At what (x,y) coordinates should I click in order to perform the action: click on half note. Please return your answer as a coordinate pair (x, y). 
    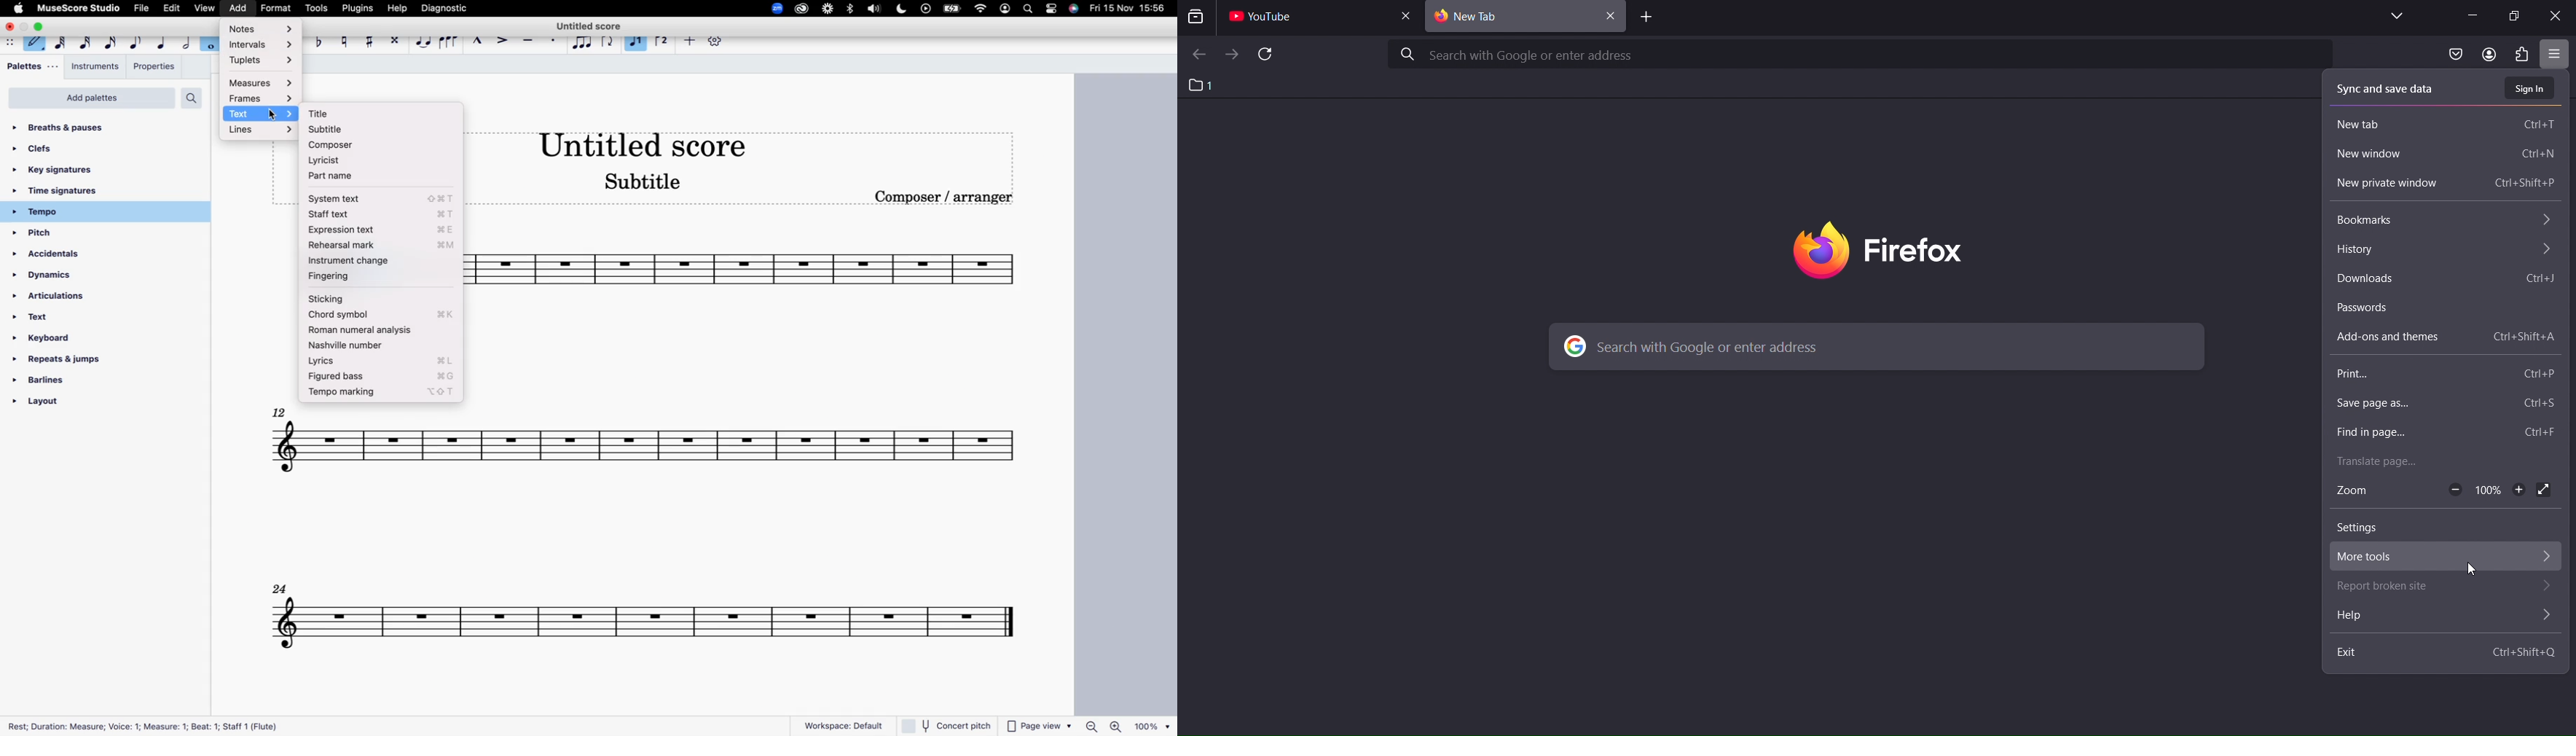
    Looking at the image, I should click on (186, 40).